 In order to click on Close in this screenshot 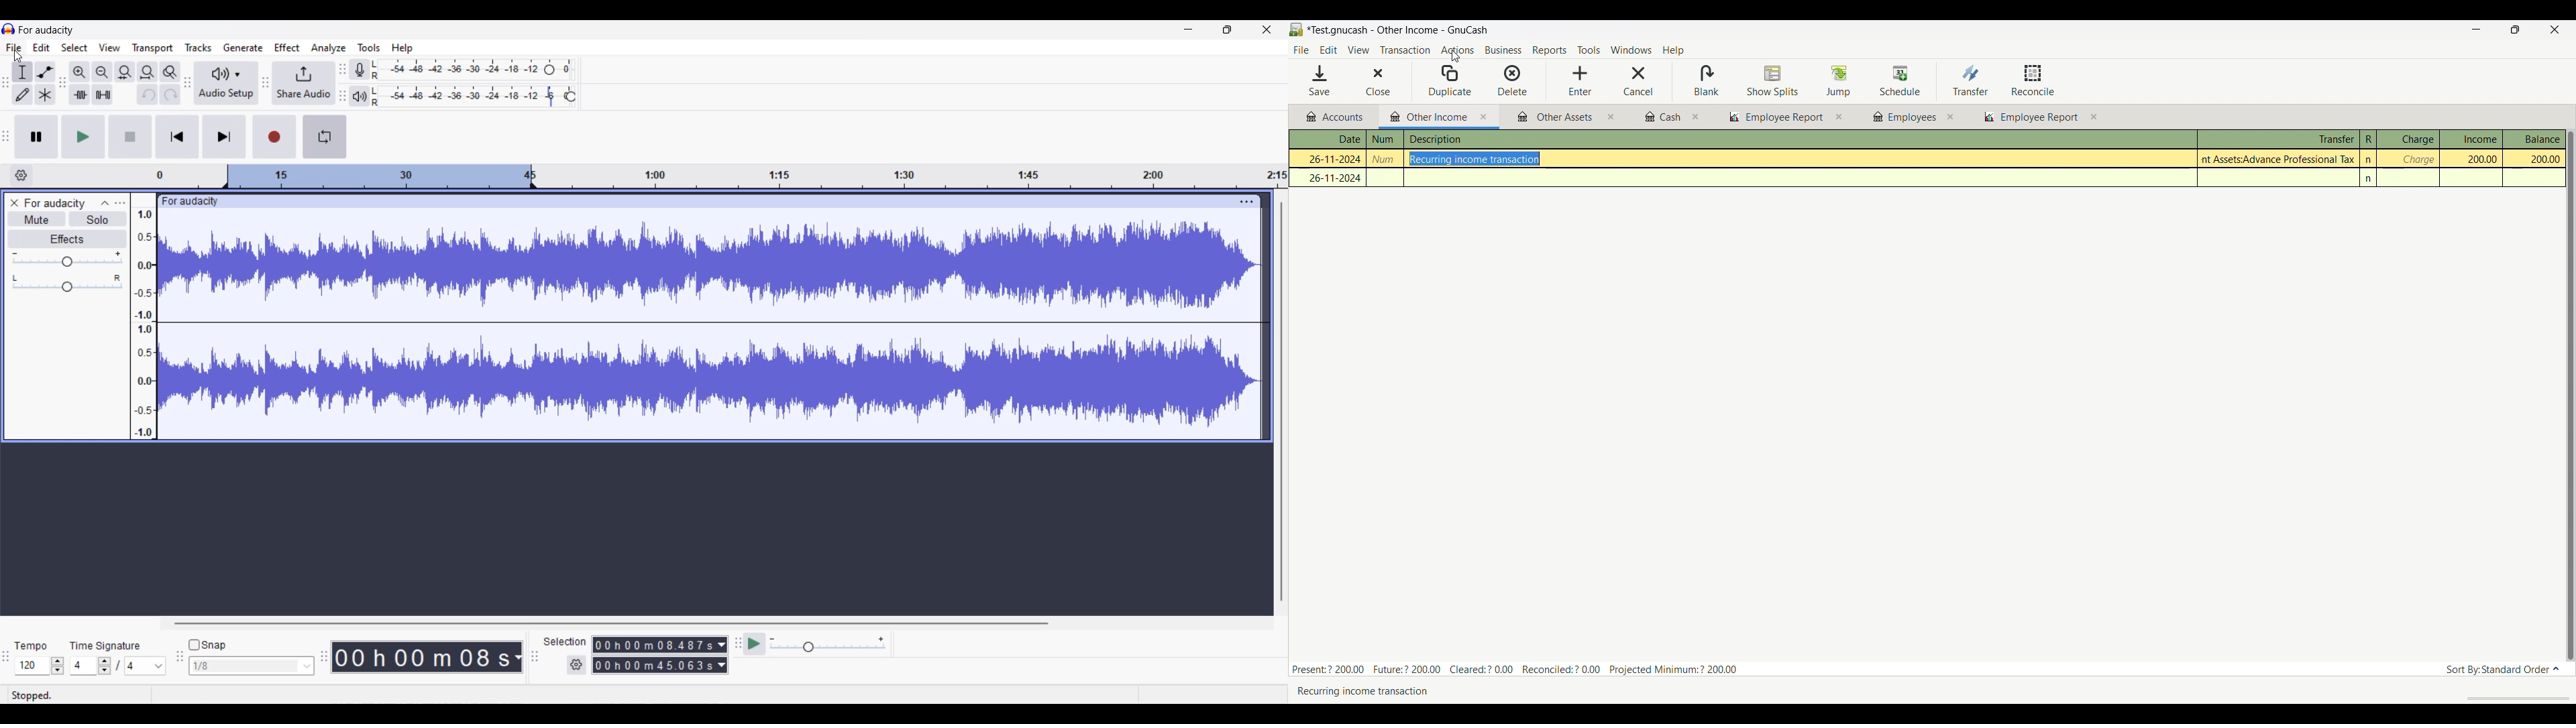, I will do `click(1368, 82)`.